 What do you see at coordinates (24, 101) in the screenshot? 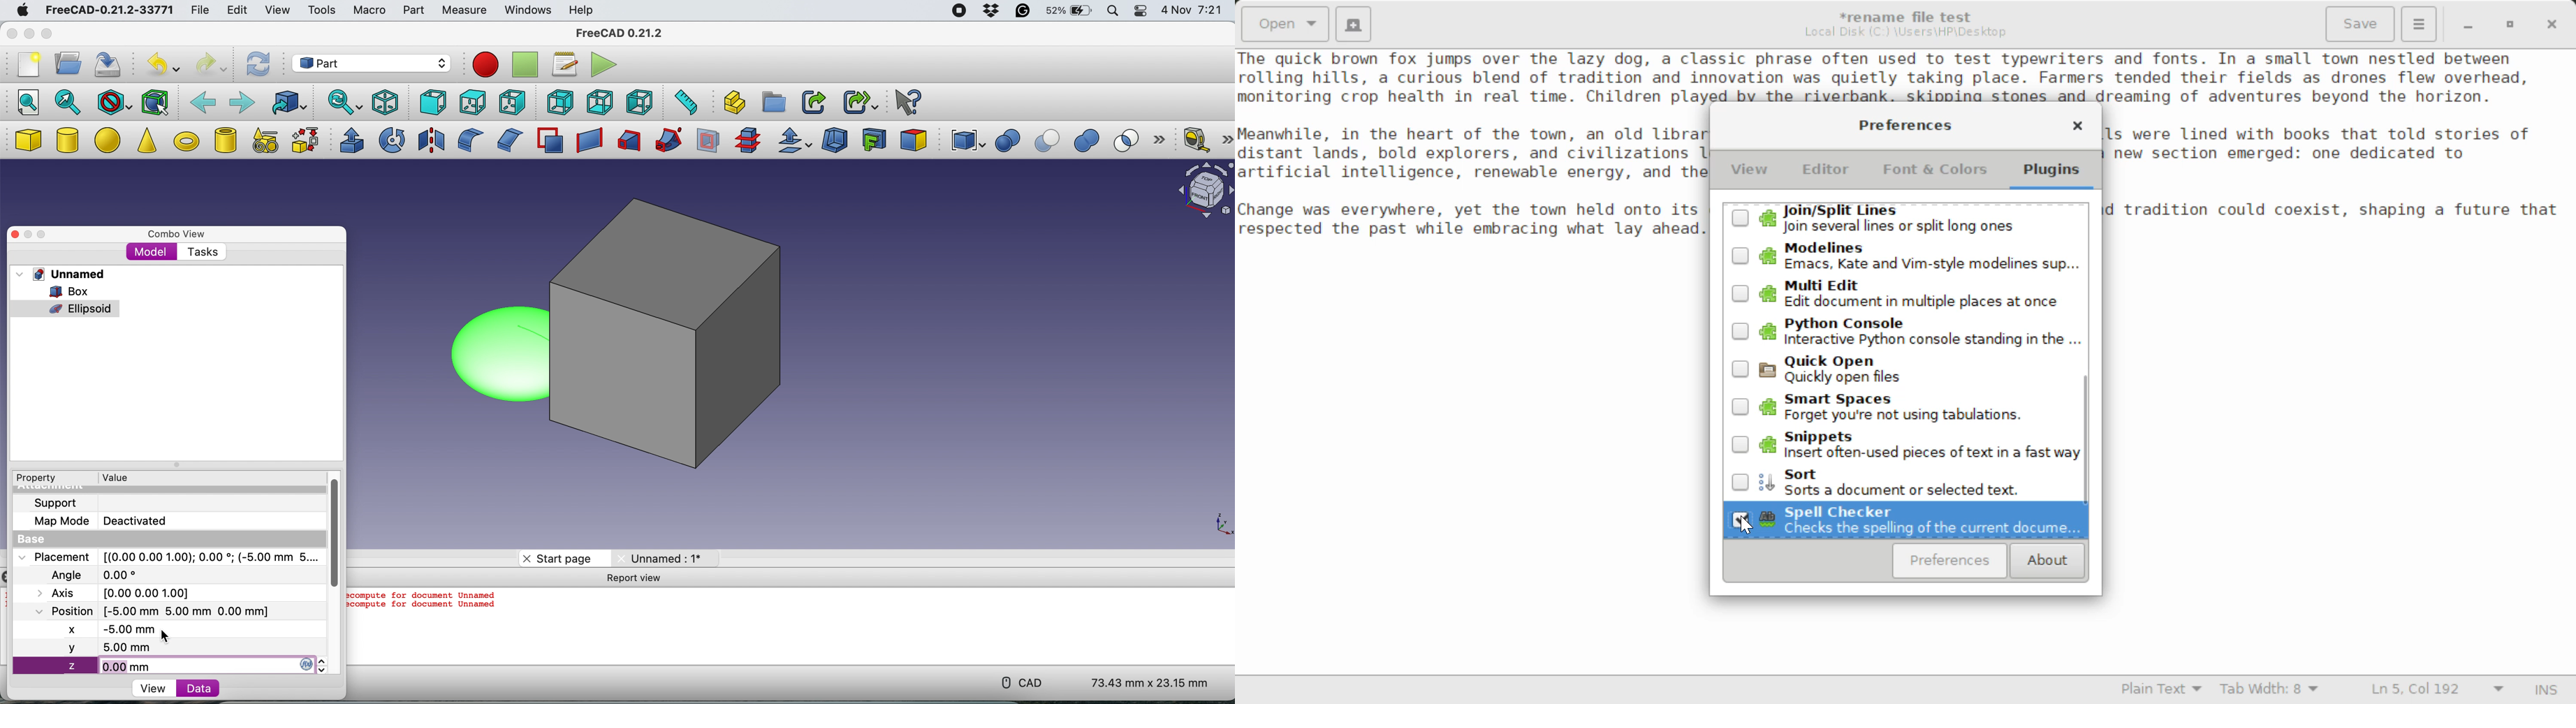
I see `fit all` at bounding box center [24, 101].